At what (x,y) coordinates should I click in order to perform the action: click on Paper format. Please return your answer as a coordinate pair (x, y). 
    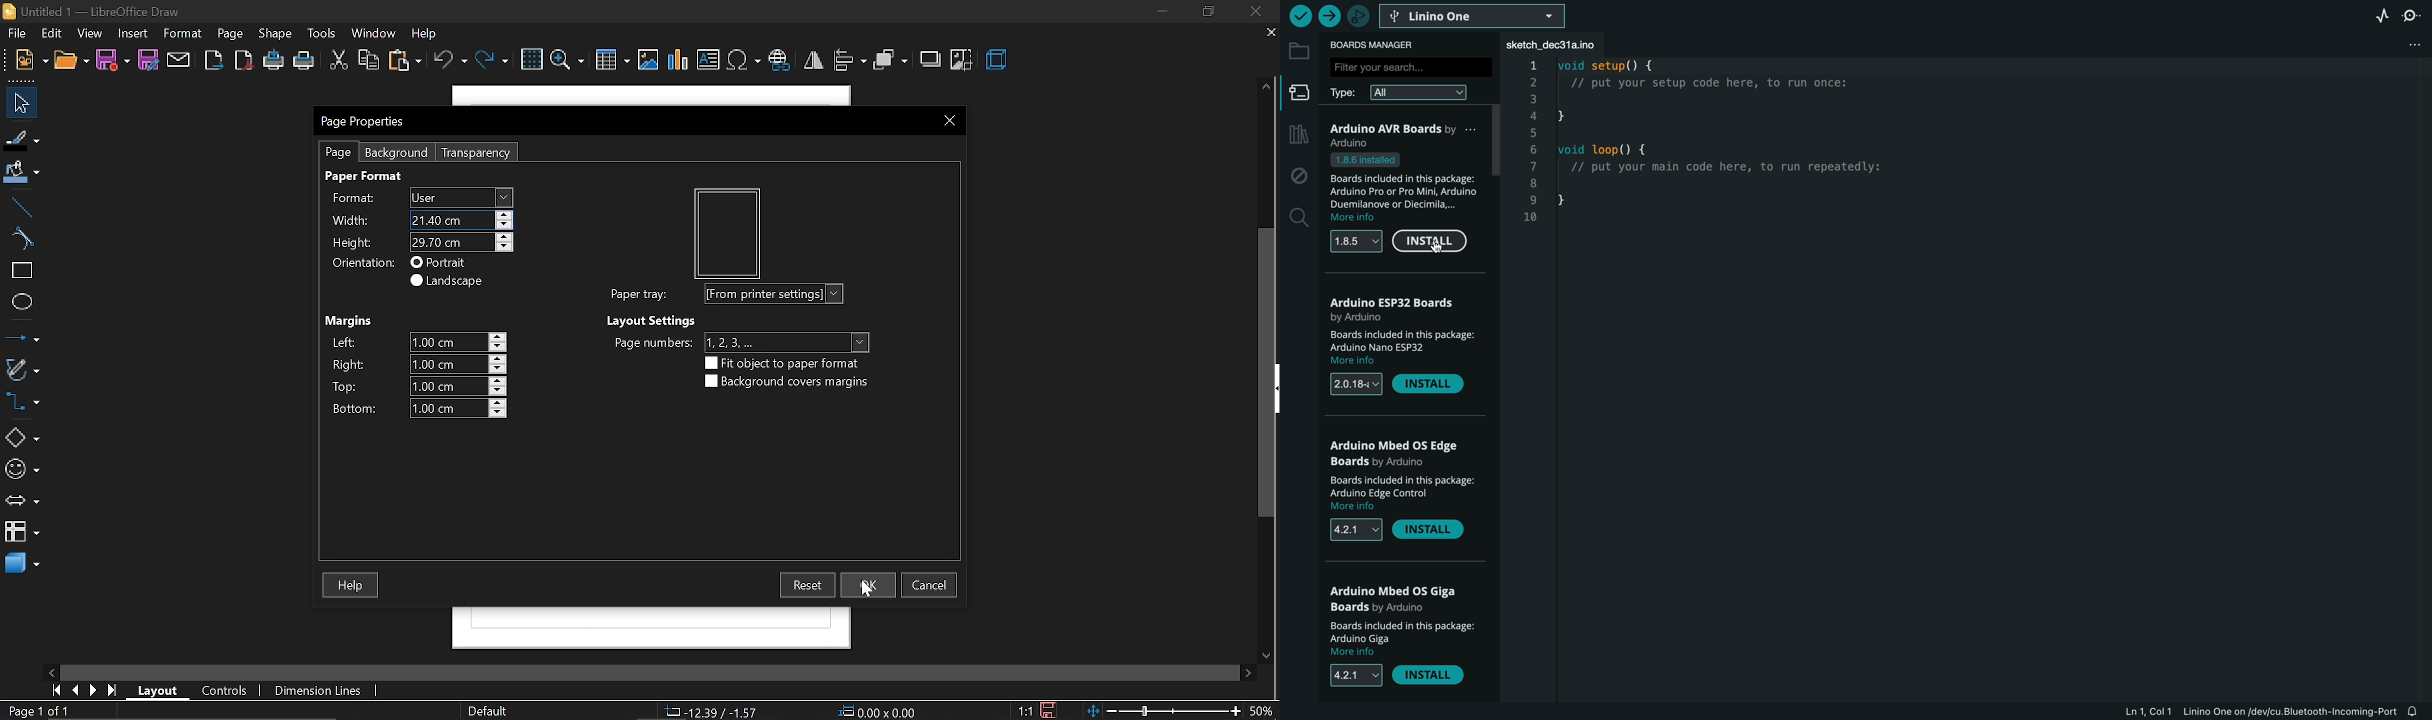
    Looking at the image, I should click on (364, 177).